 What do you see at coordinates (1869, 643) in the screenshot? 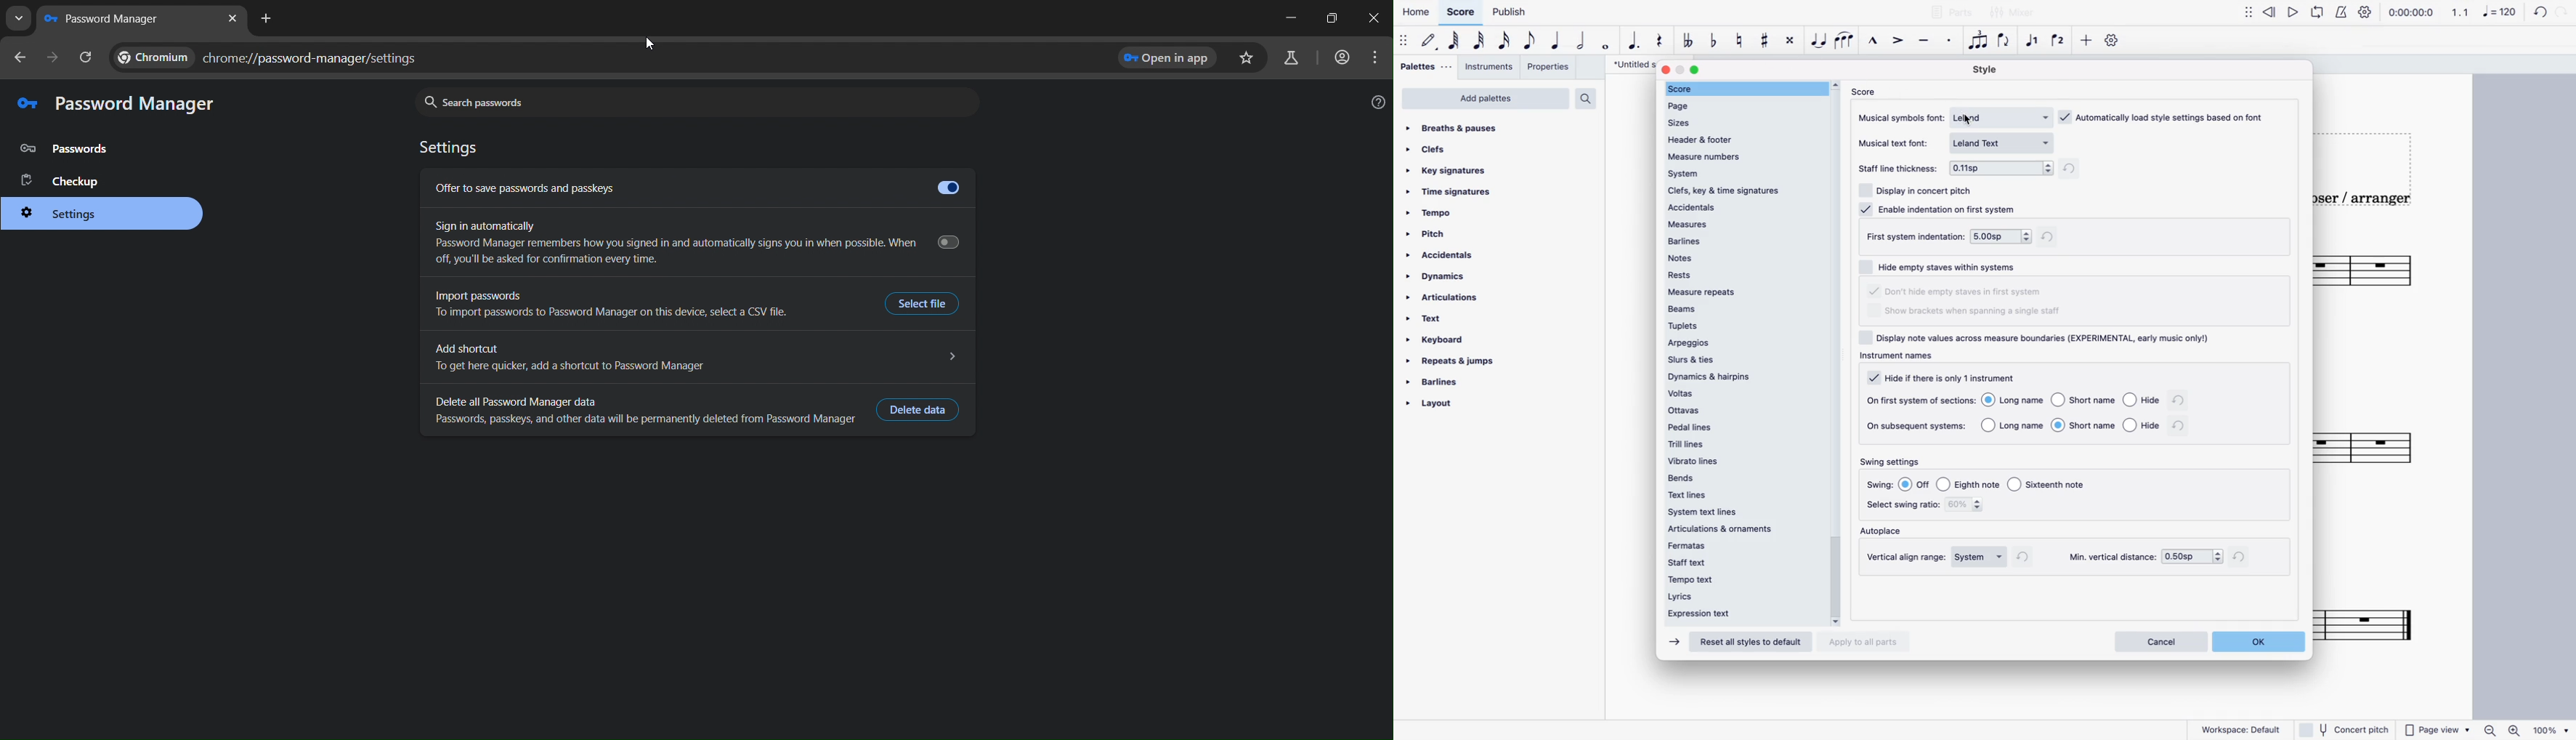
I see `apply to all parts` at bounding box center [1869, 643].